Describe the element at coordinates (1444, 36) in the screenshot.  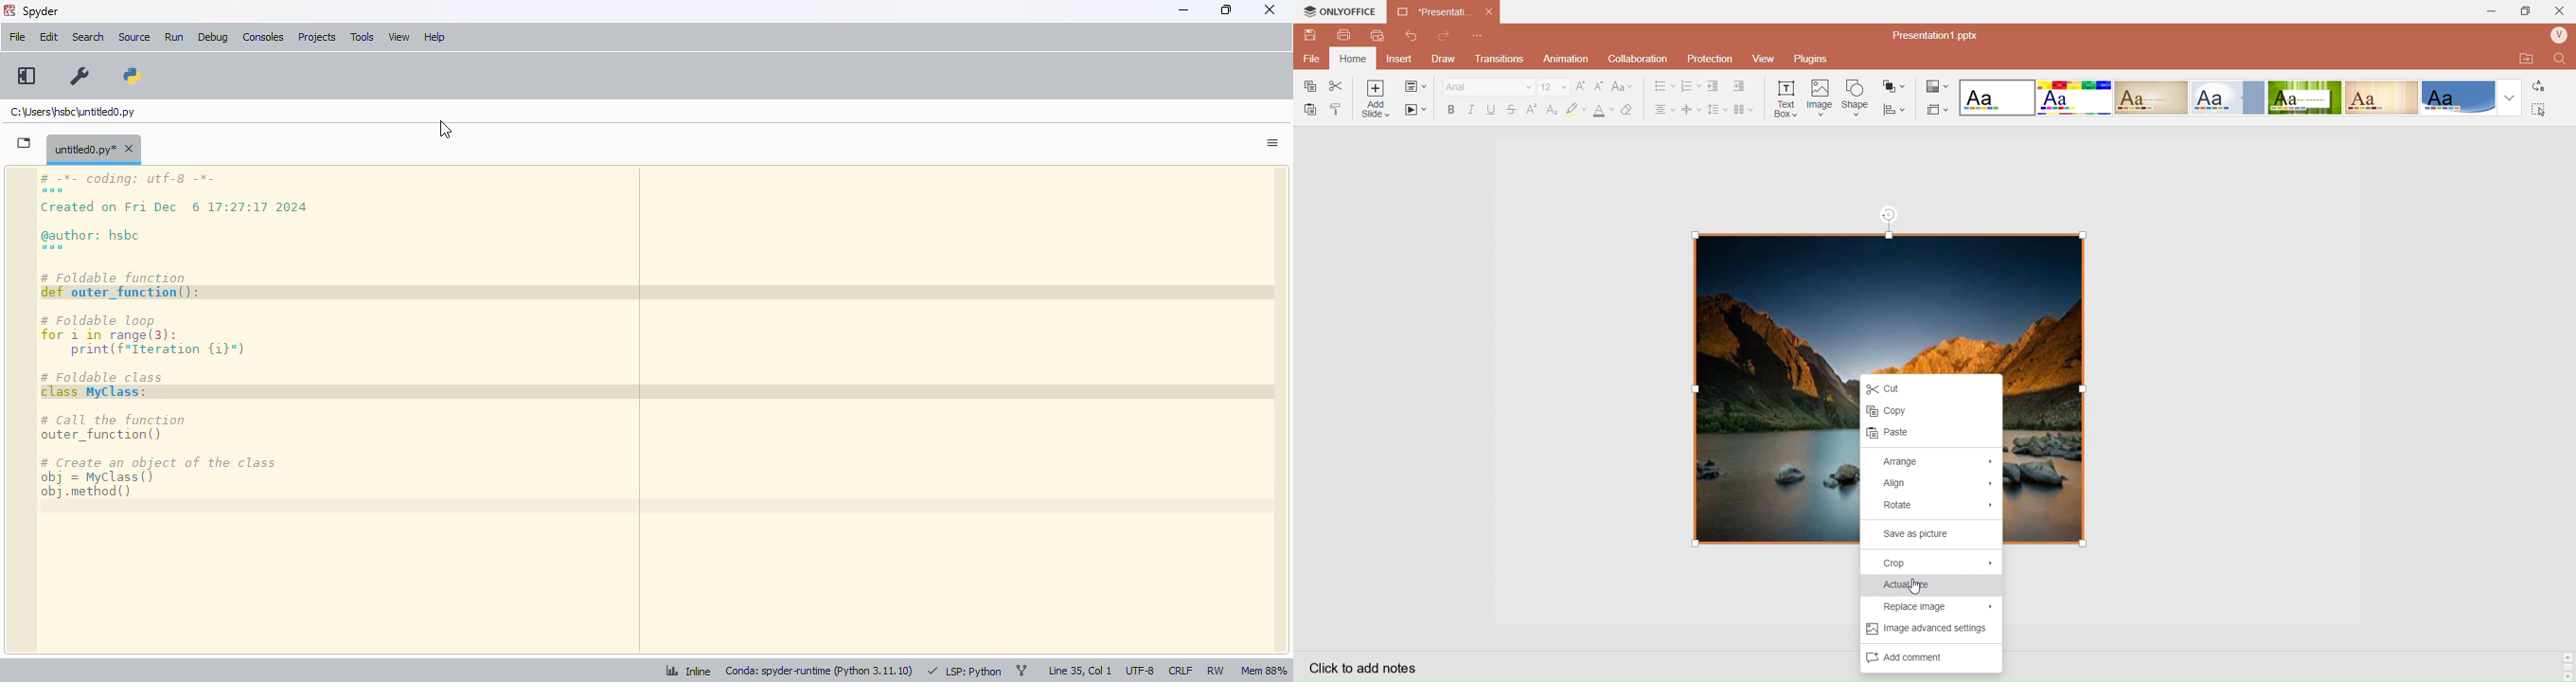
I see `Redo` at that location.